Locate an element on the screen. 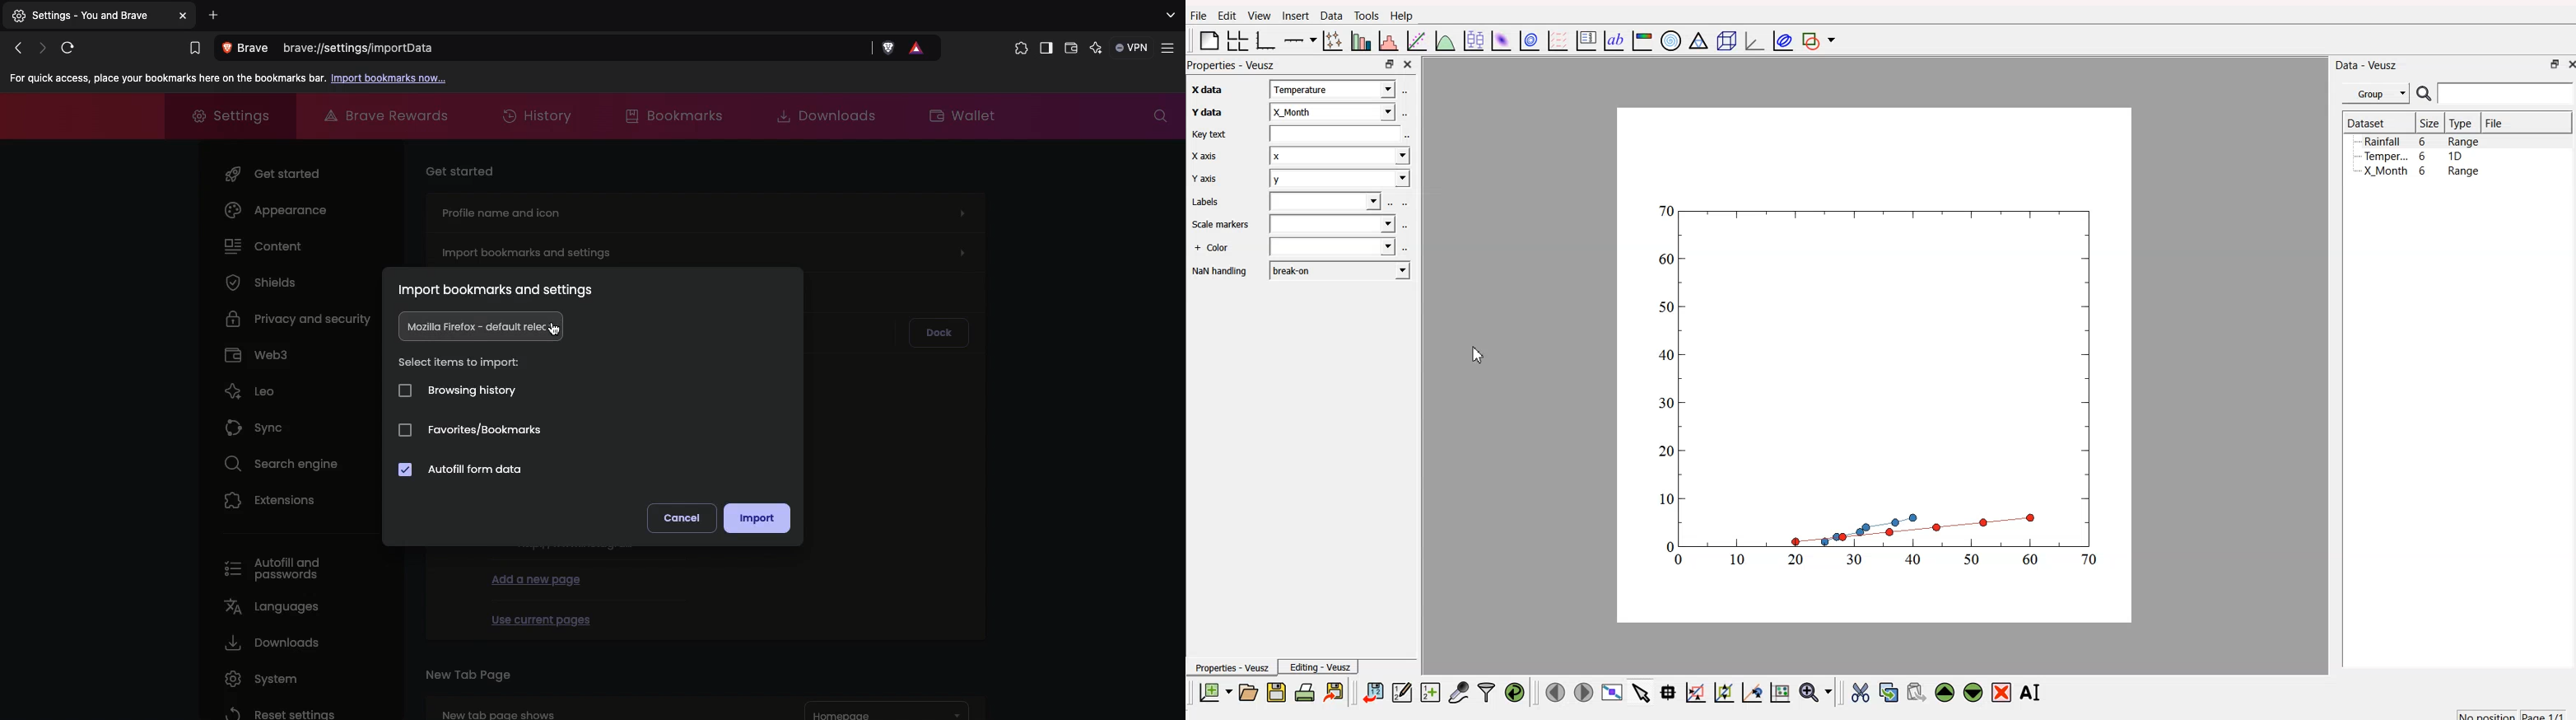  break-on is located at coordinates (1340, 269).